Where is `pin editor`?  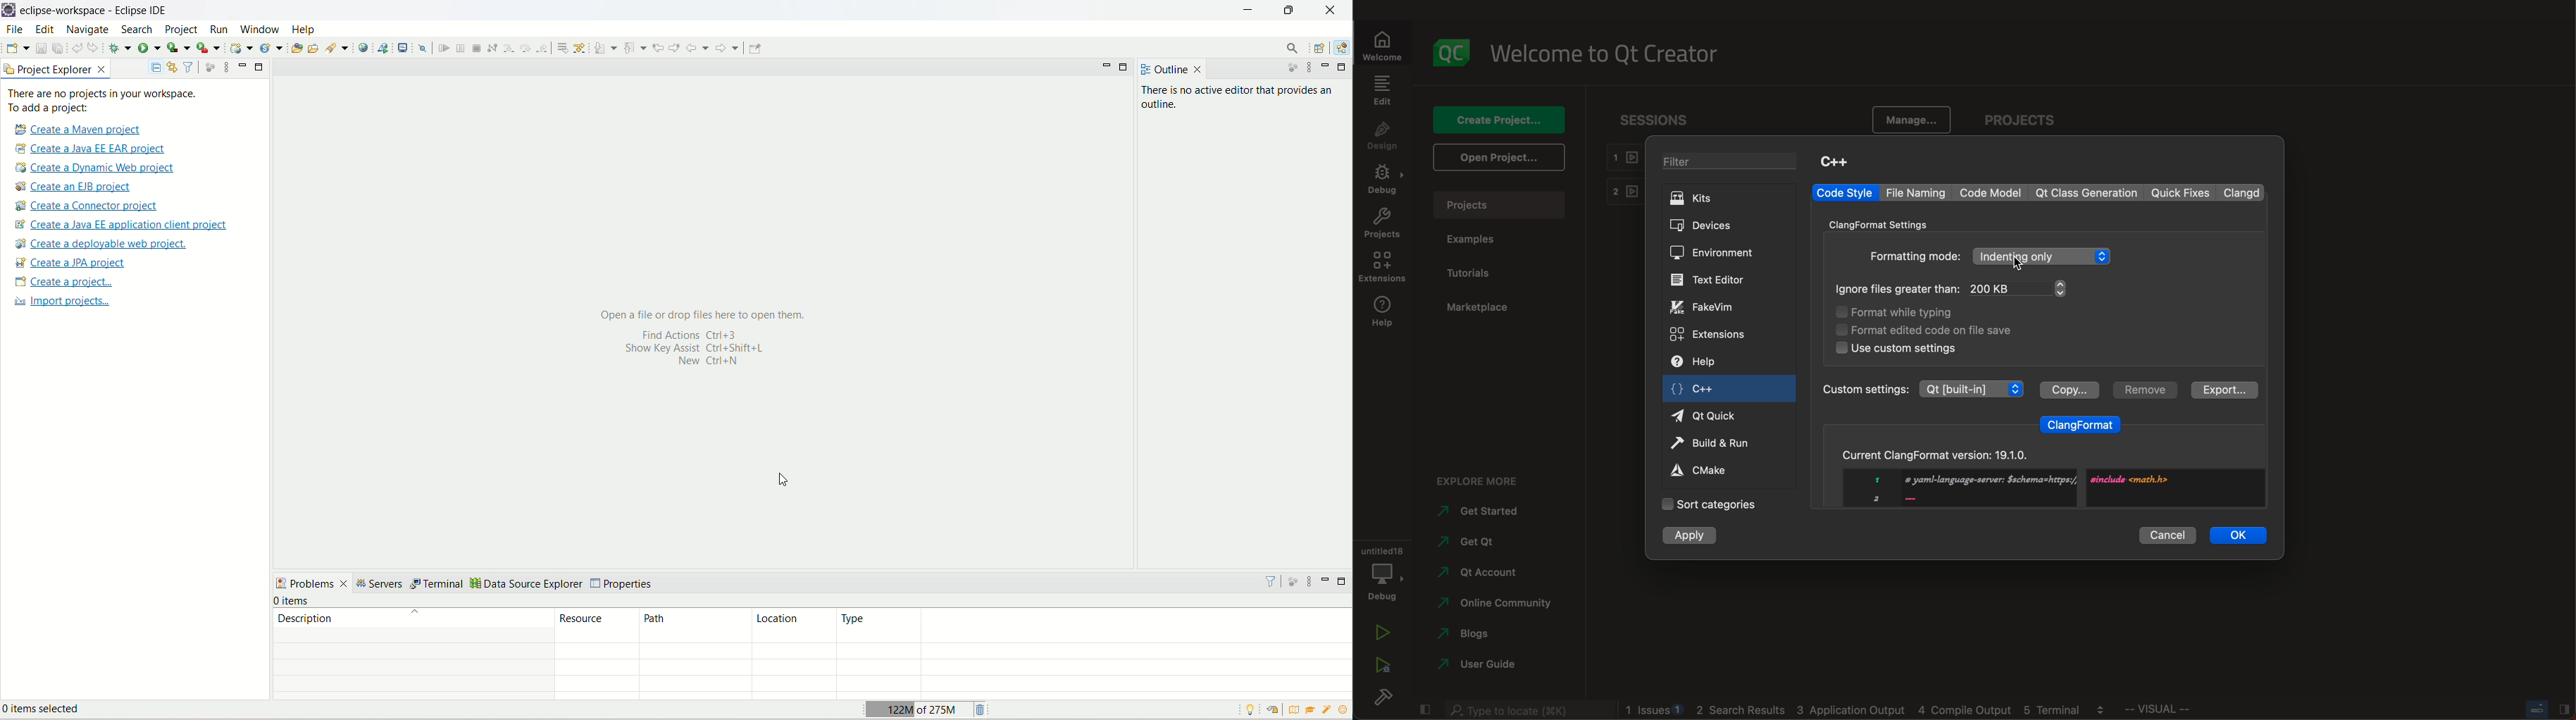 pin editor is located at coordinates (755, 49).